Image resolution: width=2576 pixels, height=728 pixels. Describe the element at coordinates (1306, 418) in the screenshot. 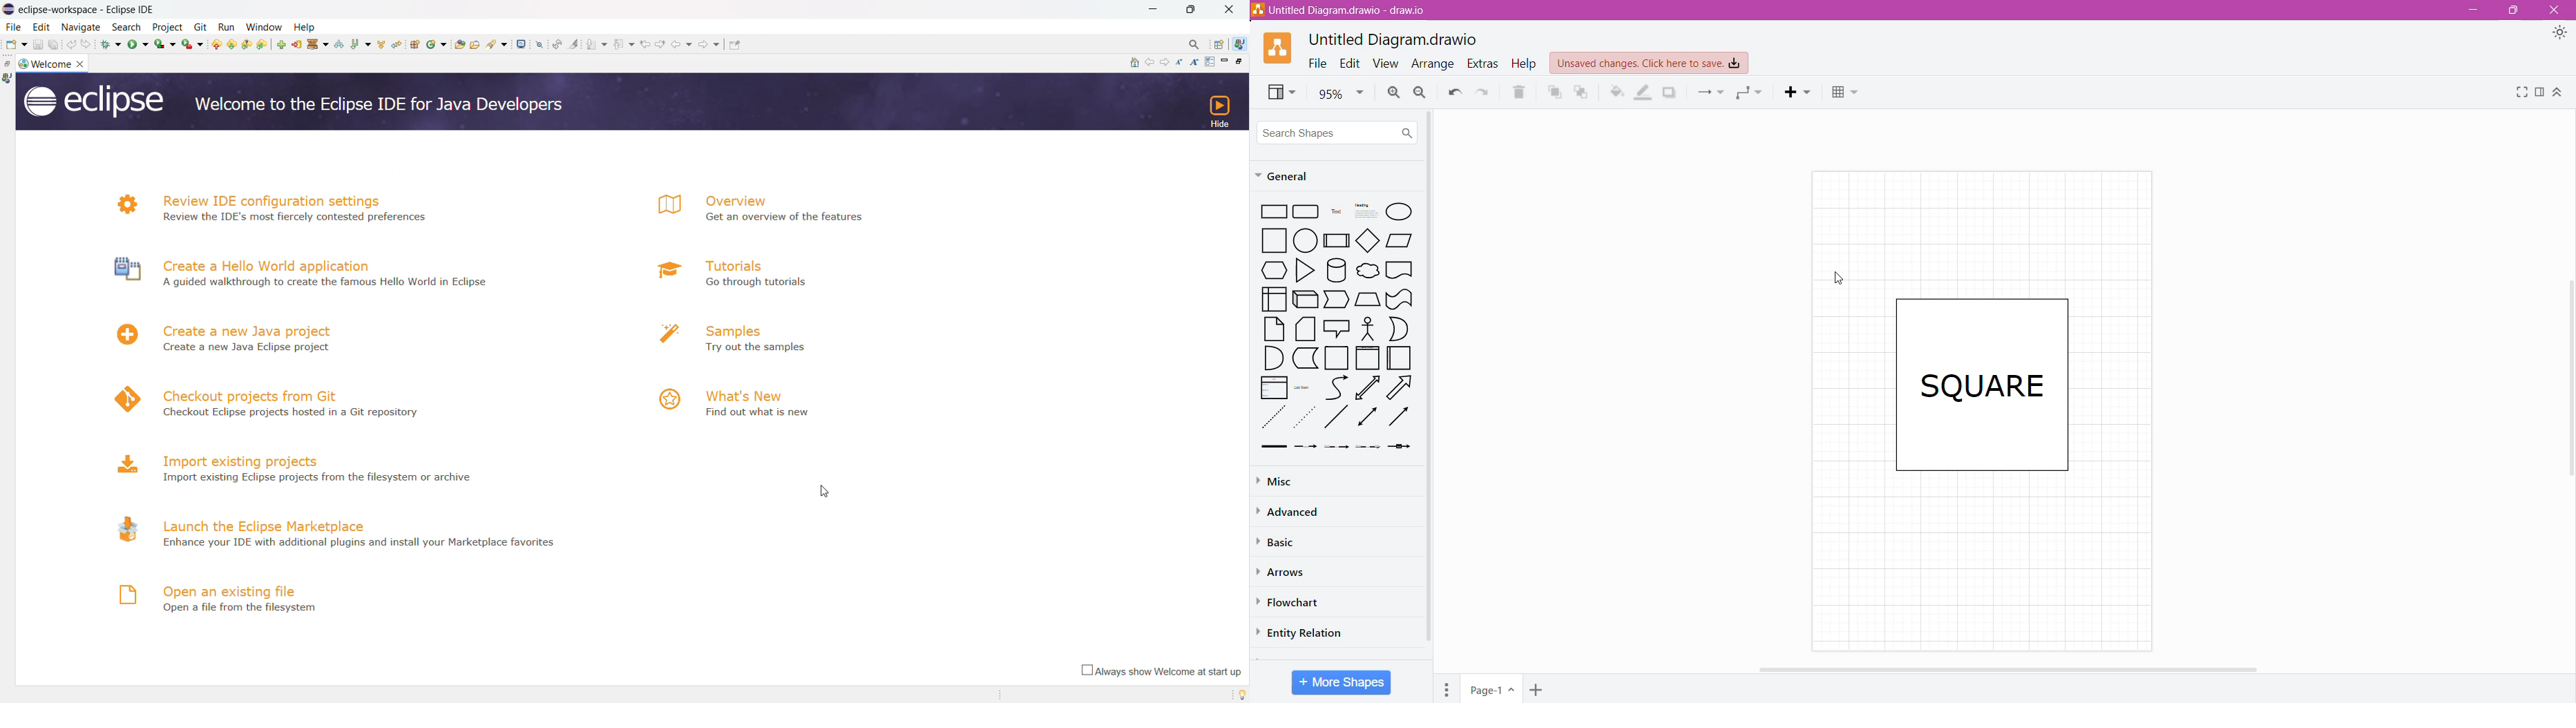

I see `Dotted Arrow ` at that location.